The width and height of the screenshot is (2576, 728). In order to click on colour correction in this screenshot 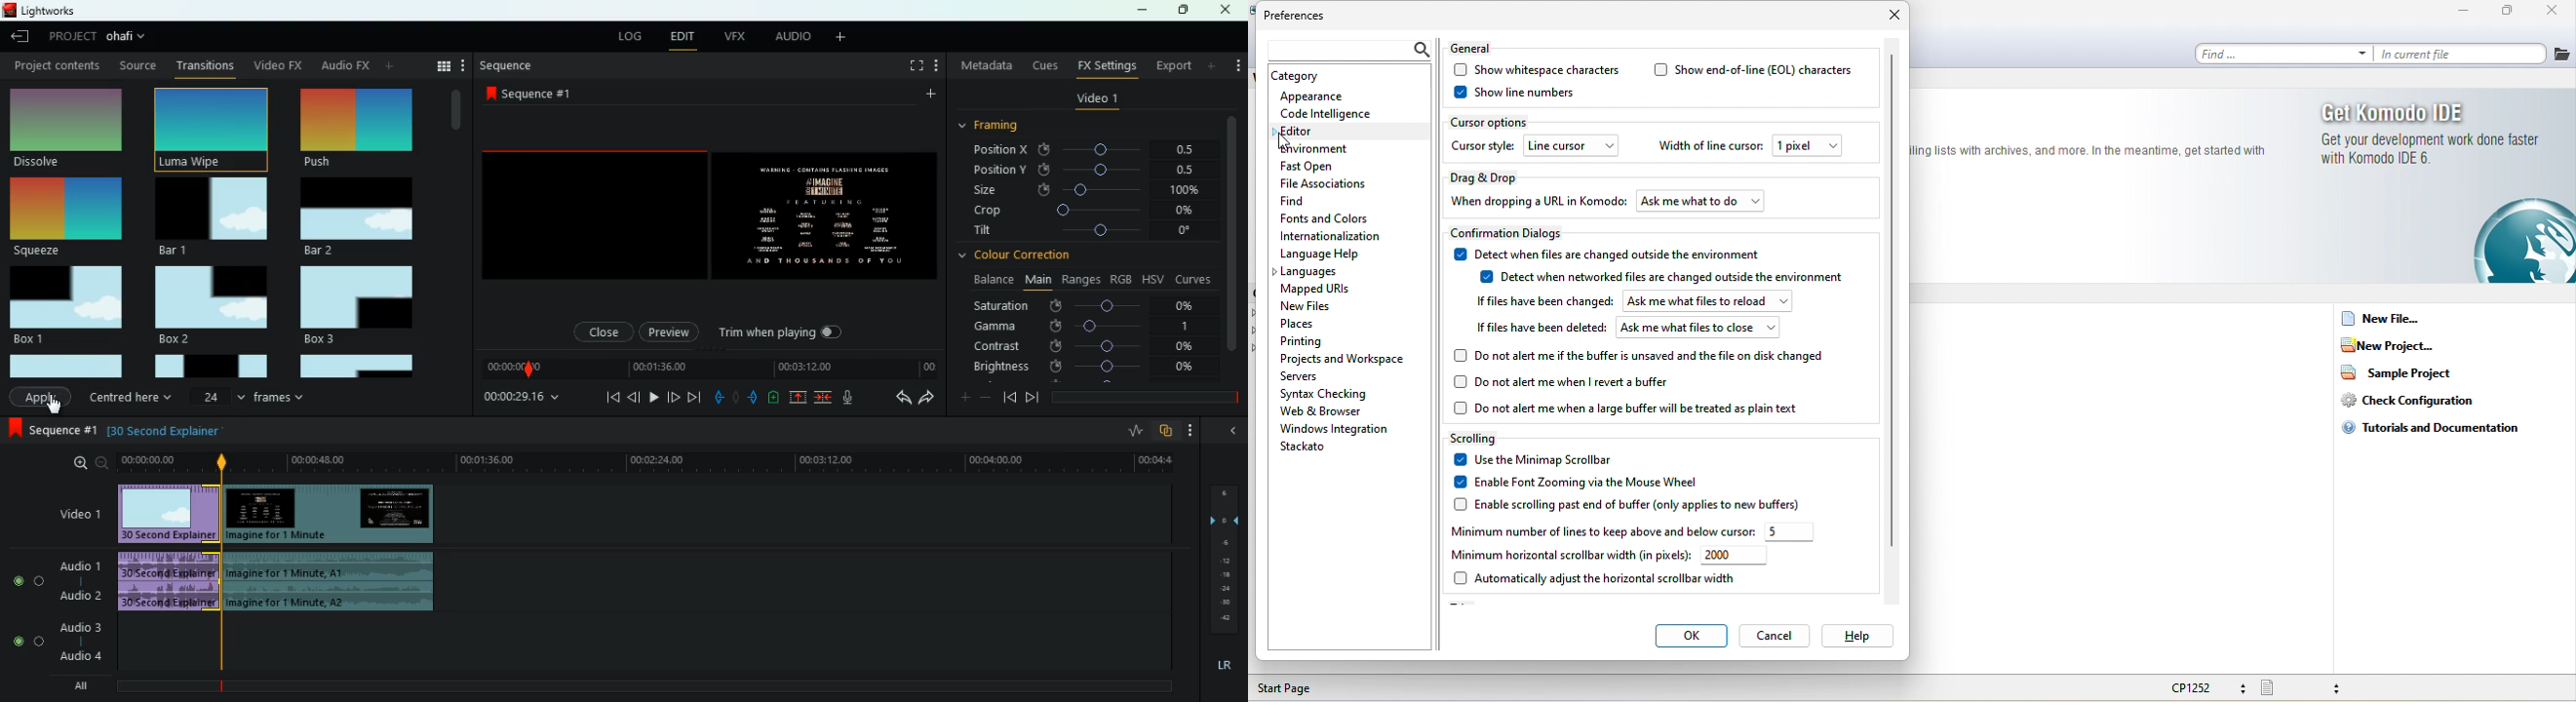, I will do `click(1022, 254)`.